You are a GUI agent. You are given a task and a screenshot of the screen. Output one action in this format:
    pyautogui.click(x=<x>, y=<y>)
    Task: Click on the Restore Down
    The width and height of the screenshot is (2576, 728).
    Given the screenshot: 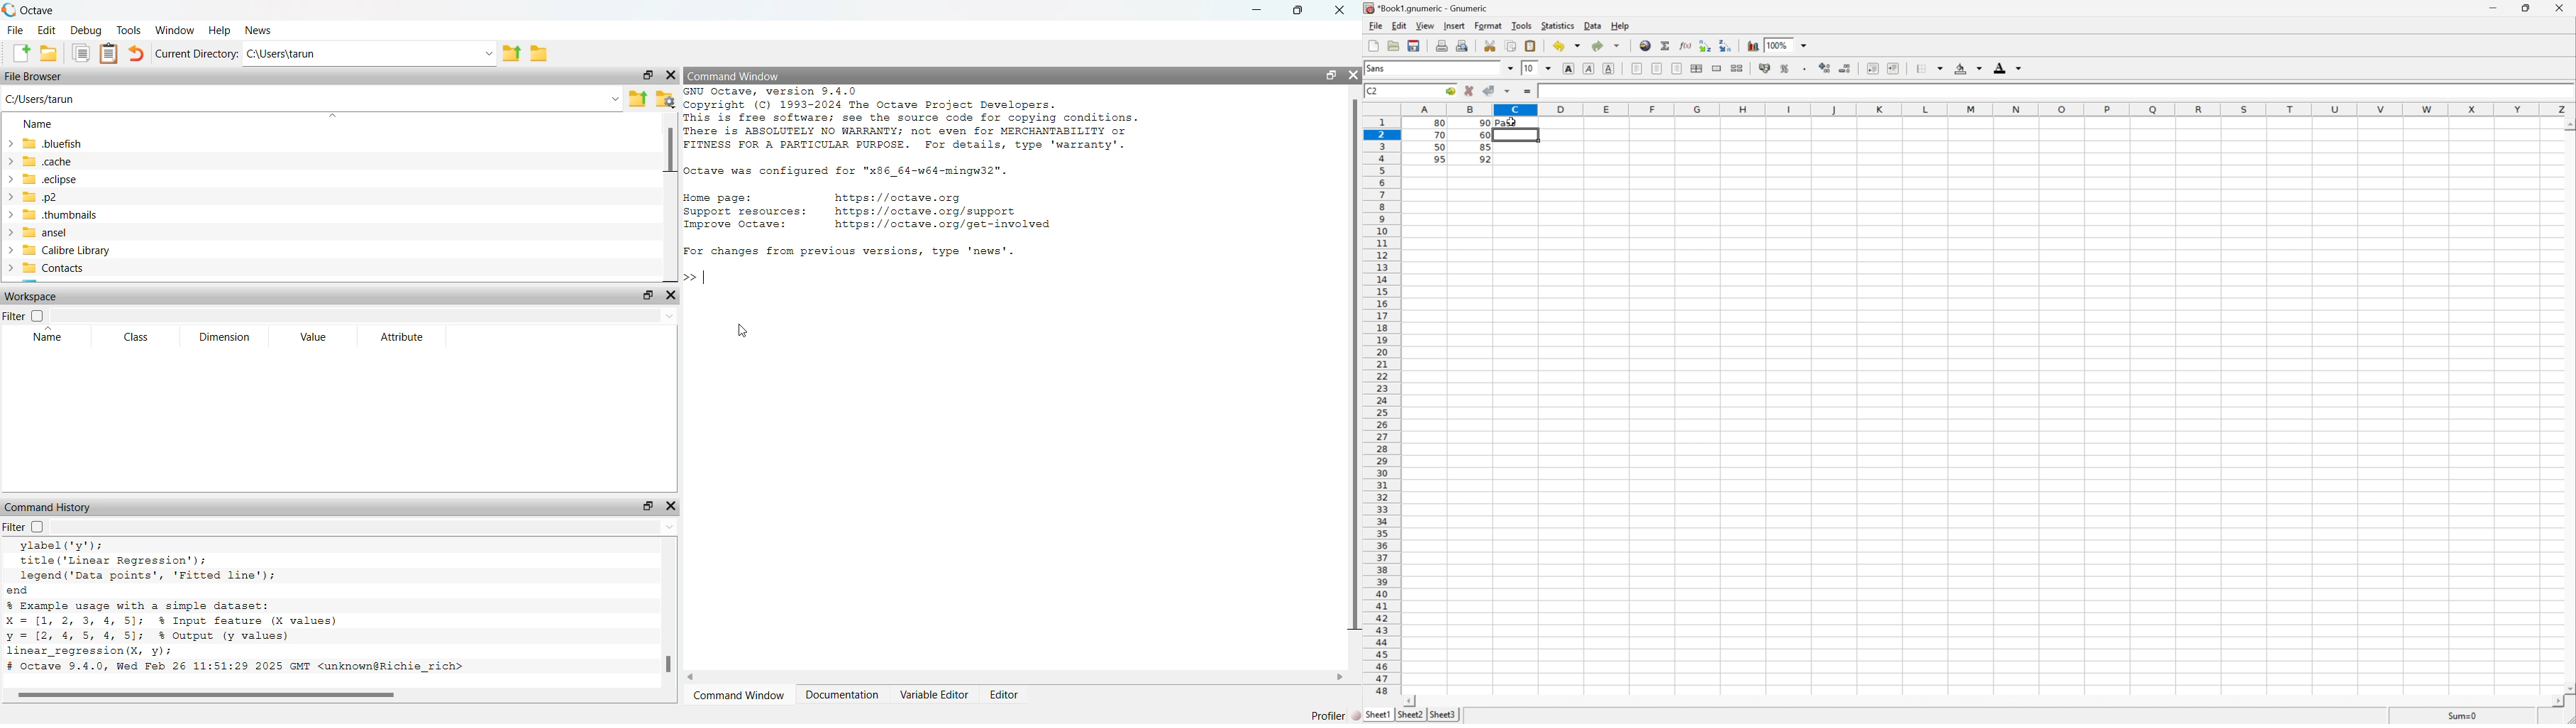 What is the action you would take?
    pyautogui.click(x=2527, y=6)
    